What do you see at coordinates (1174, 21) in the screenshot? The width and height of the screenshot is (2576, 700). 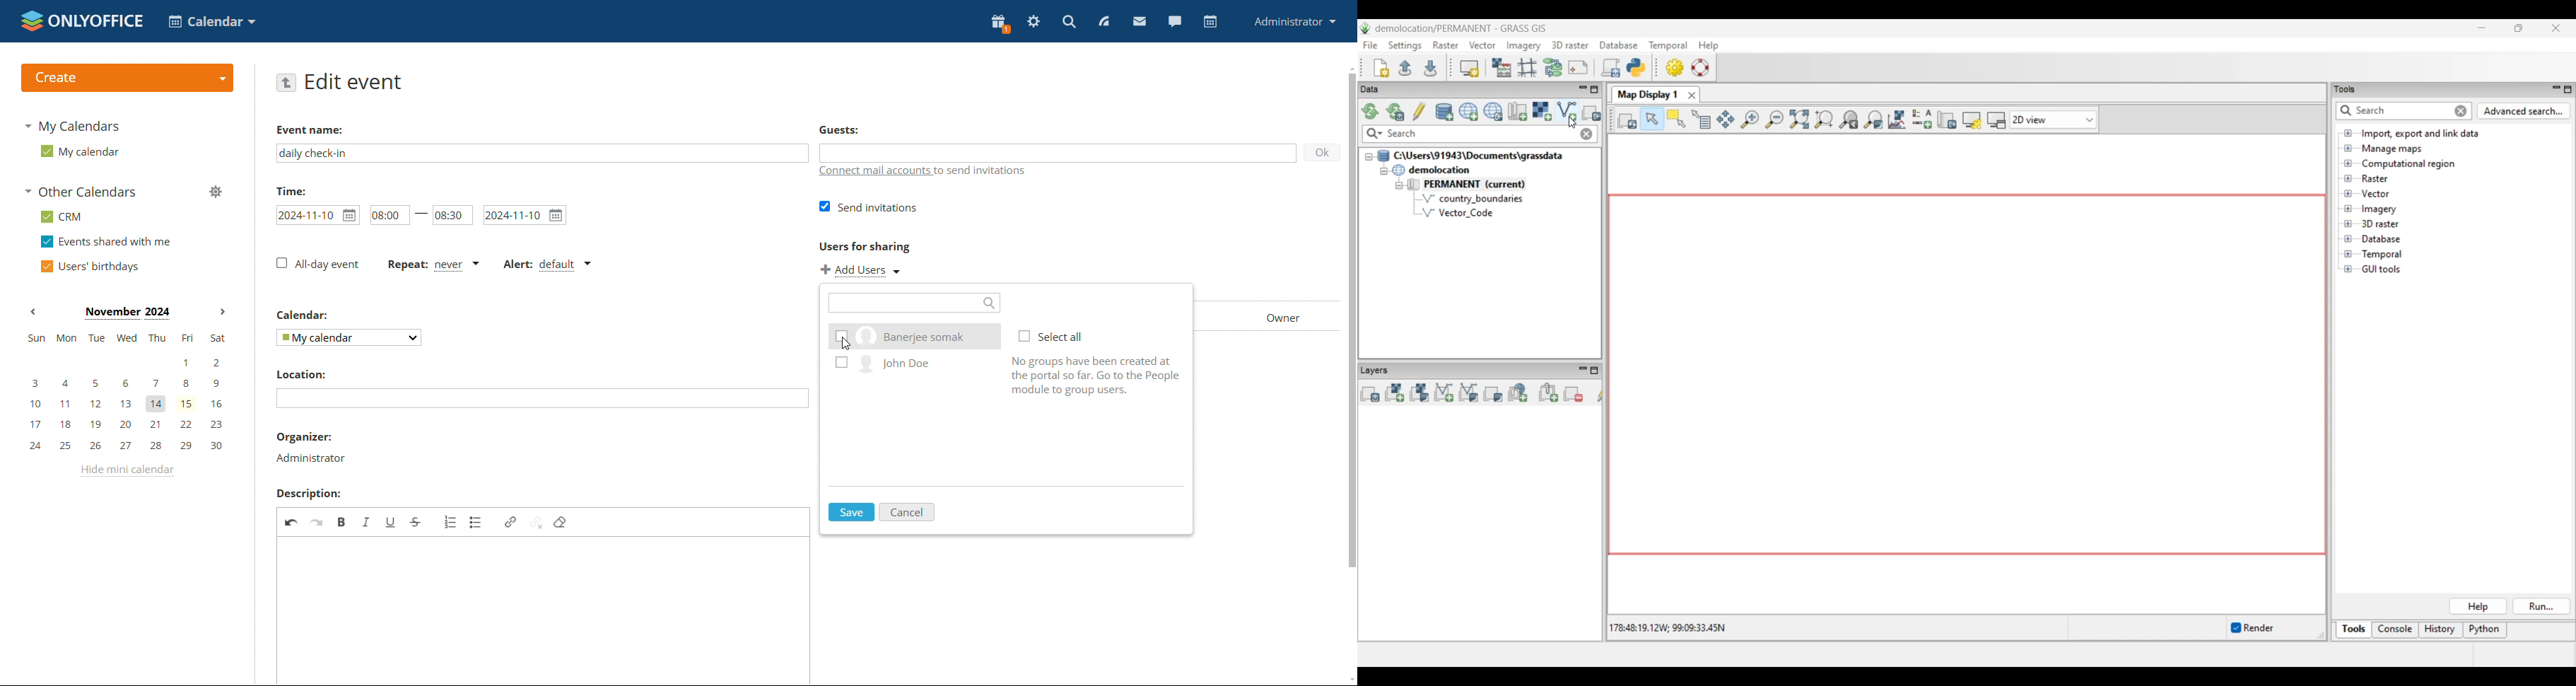 I see `chat` at bounding box center [1174, 21].